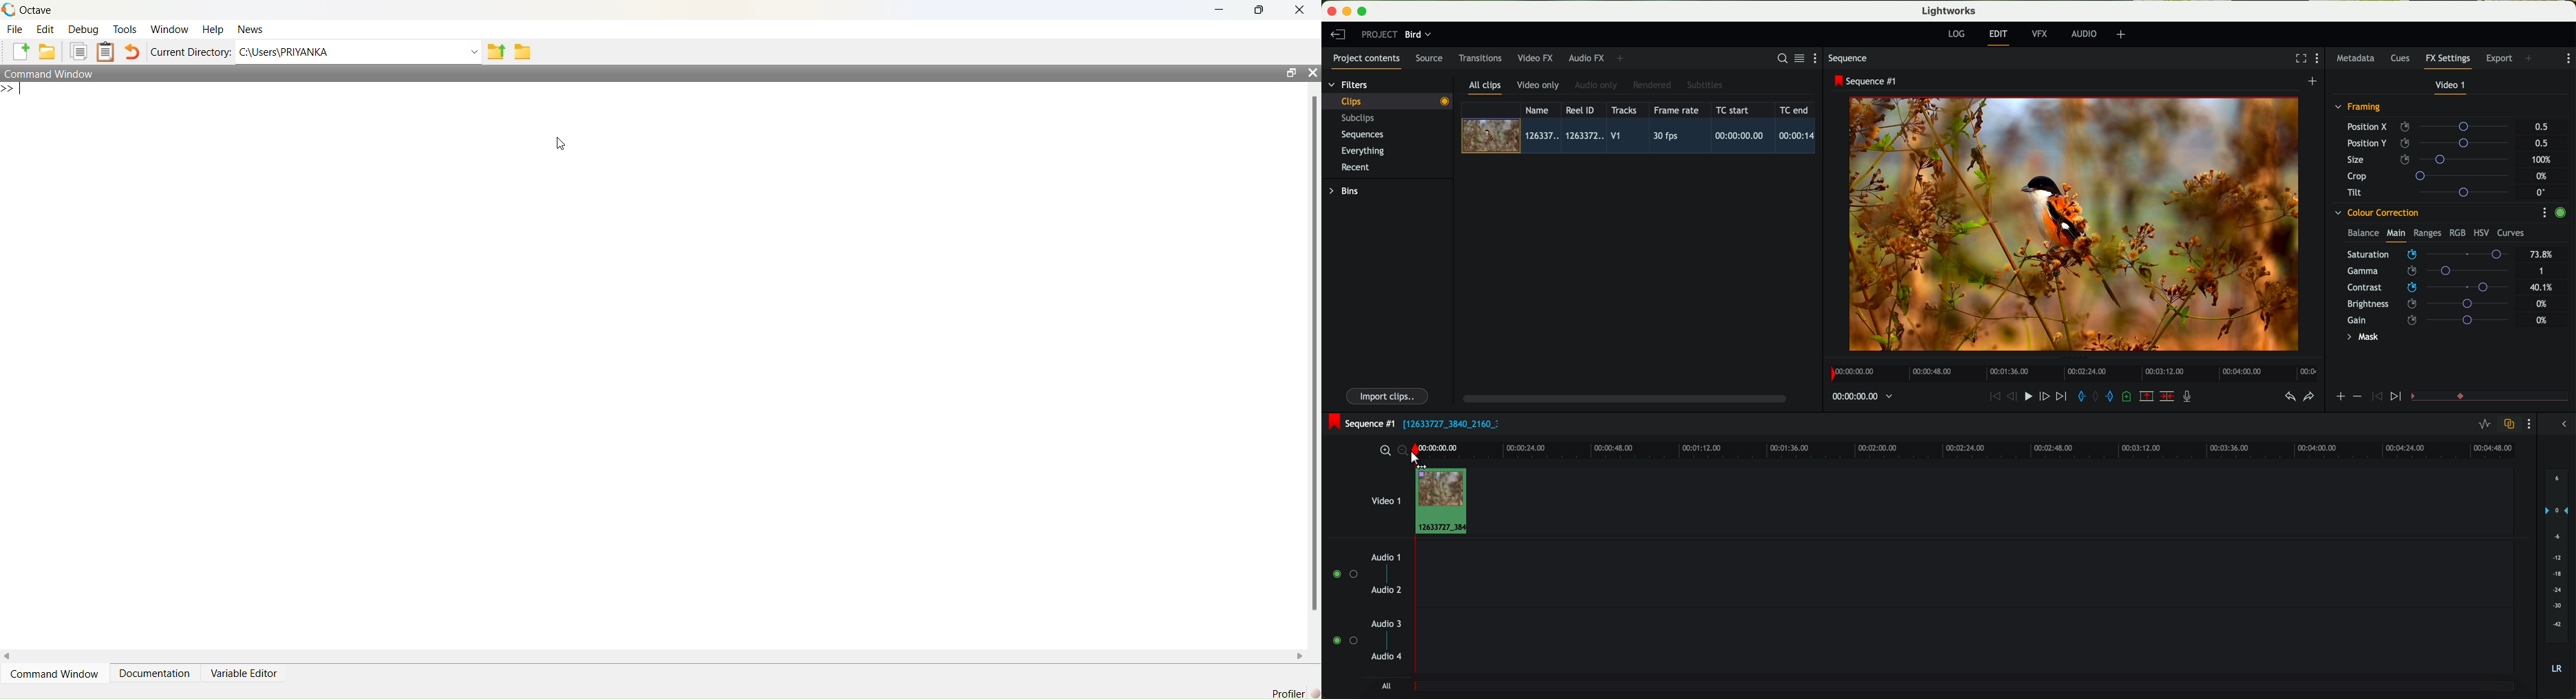  I want to click on bins, so click(1345, 192).